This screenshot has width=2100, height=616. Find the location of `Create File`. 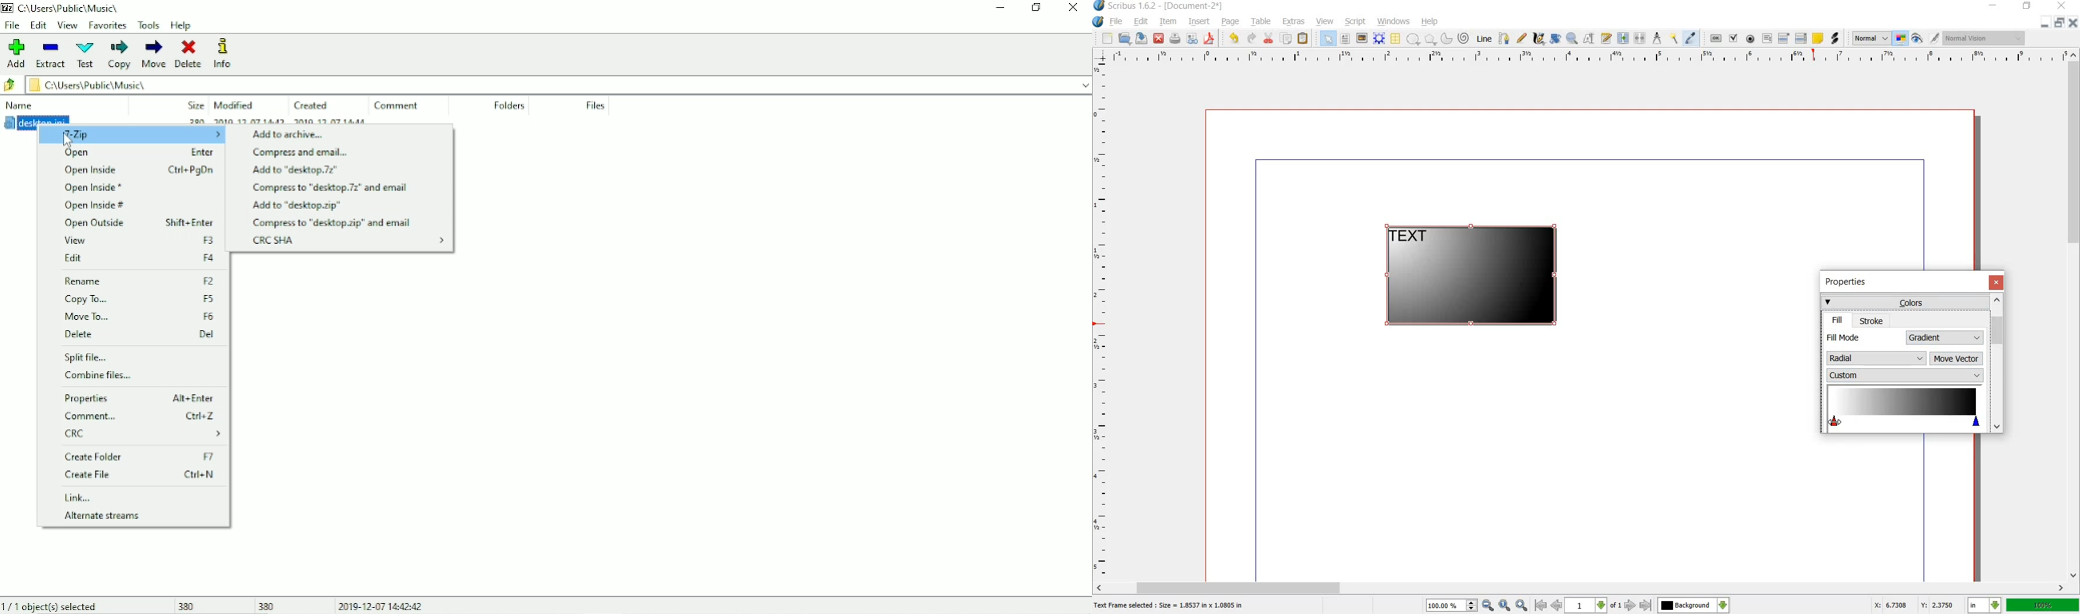

Create File is located at coordinates (140, 475).